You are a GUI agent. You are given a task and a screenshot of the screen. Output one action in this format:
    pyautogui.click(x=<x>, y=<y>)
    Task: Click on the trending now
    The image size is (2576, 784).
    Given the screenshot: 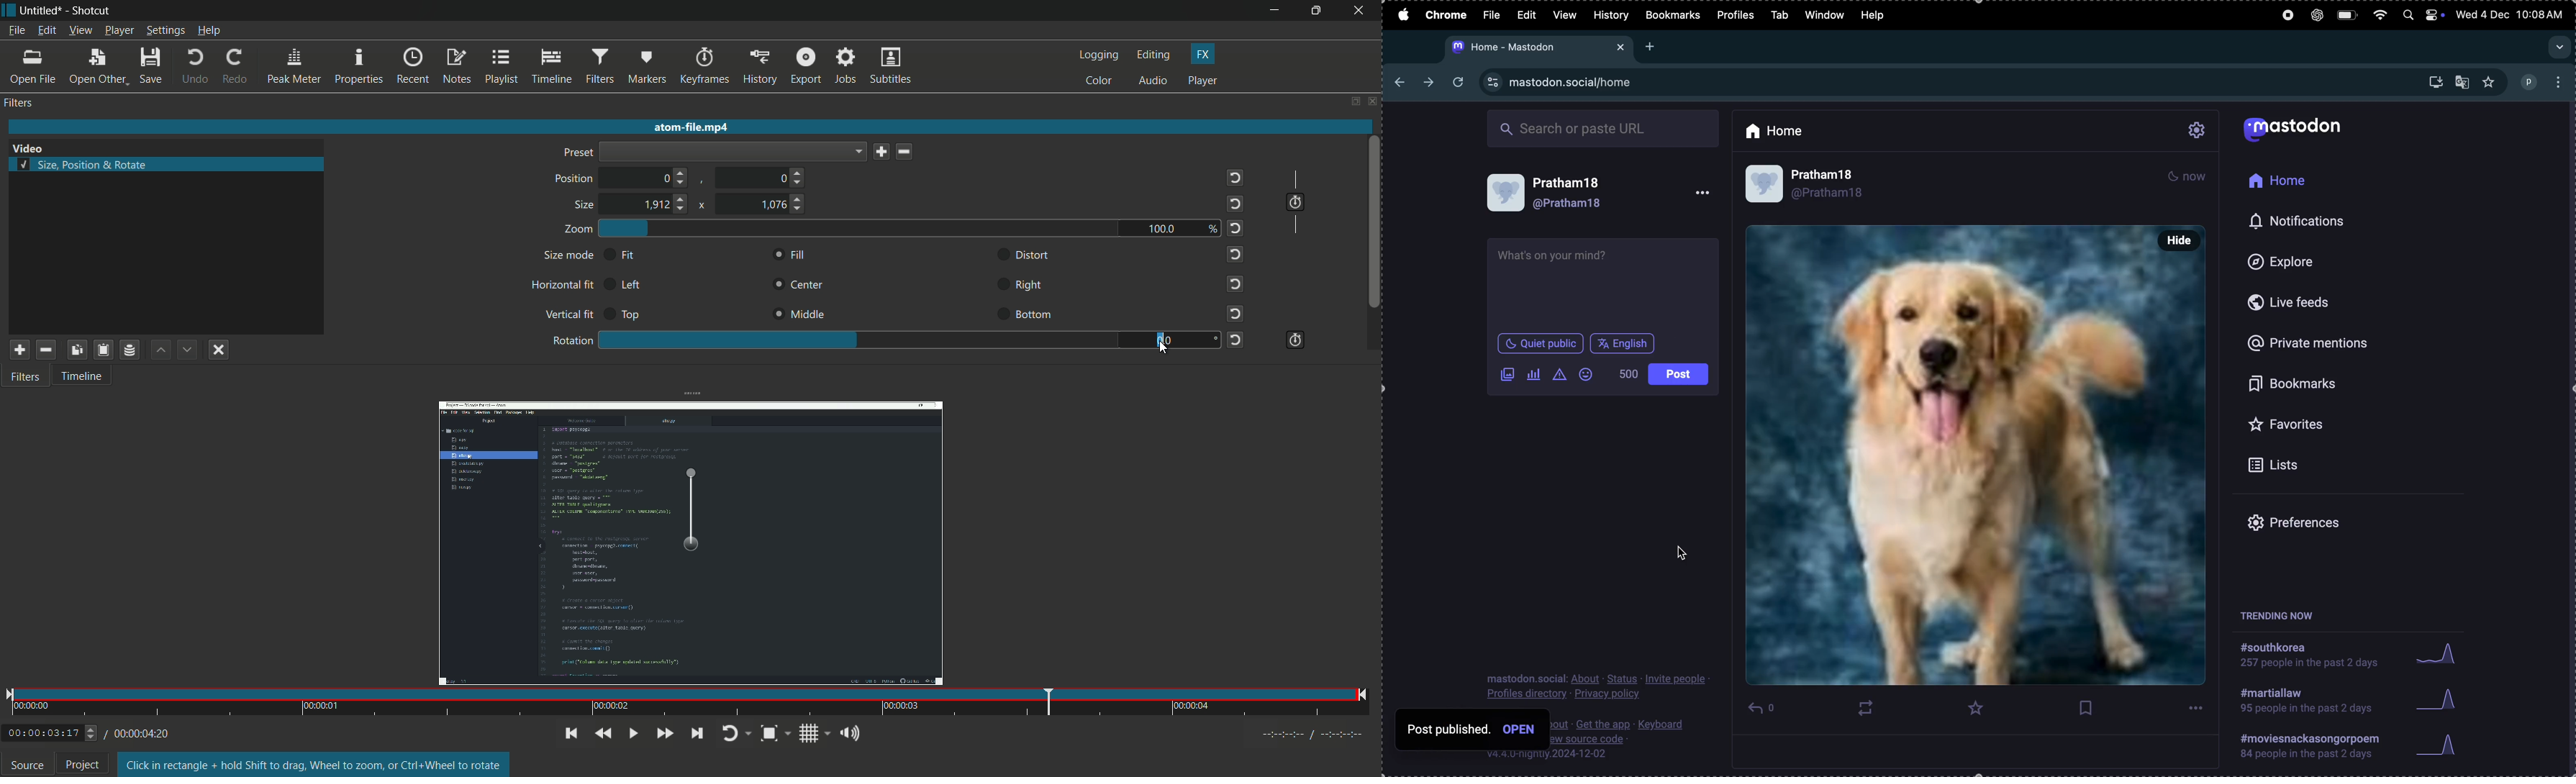 What is the action you would take?
    pyautogui.click(x=2276, y=616)
    